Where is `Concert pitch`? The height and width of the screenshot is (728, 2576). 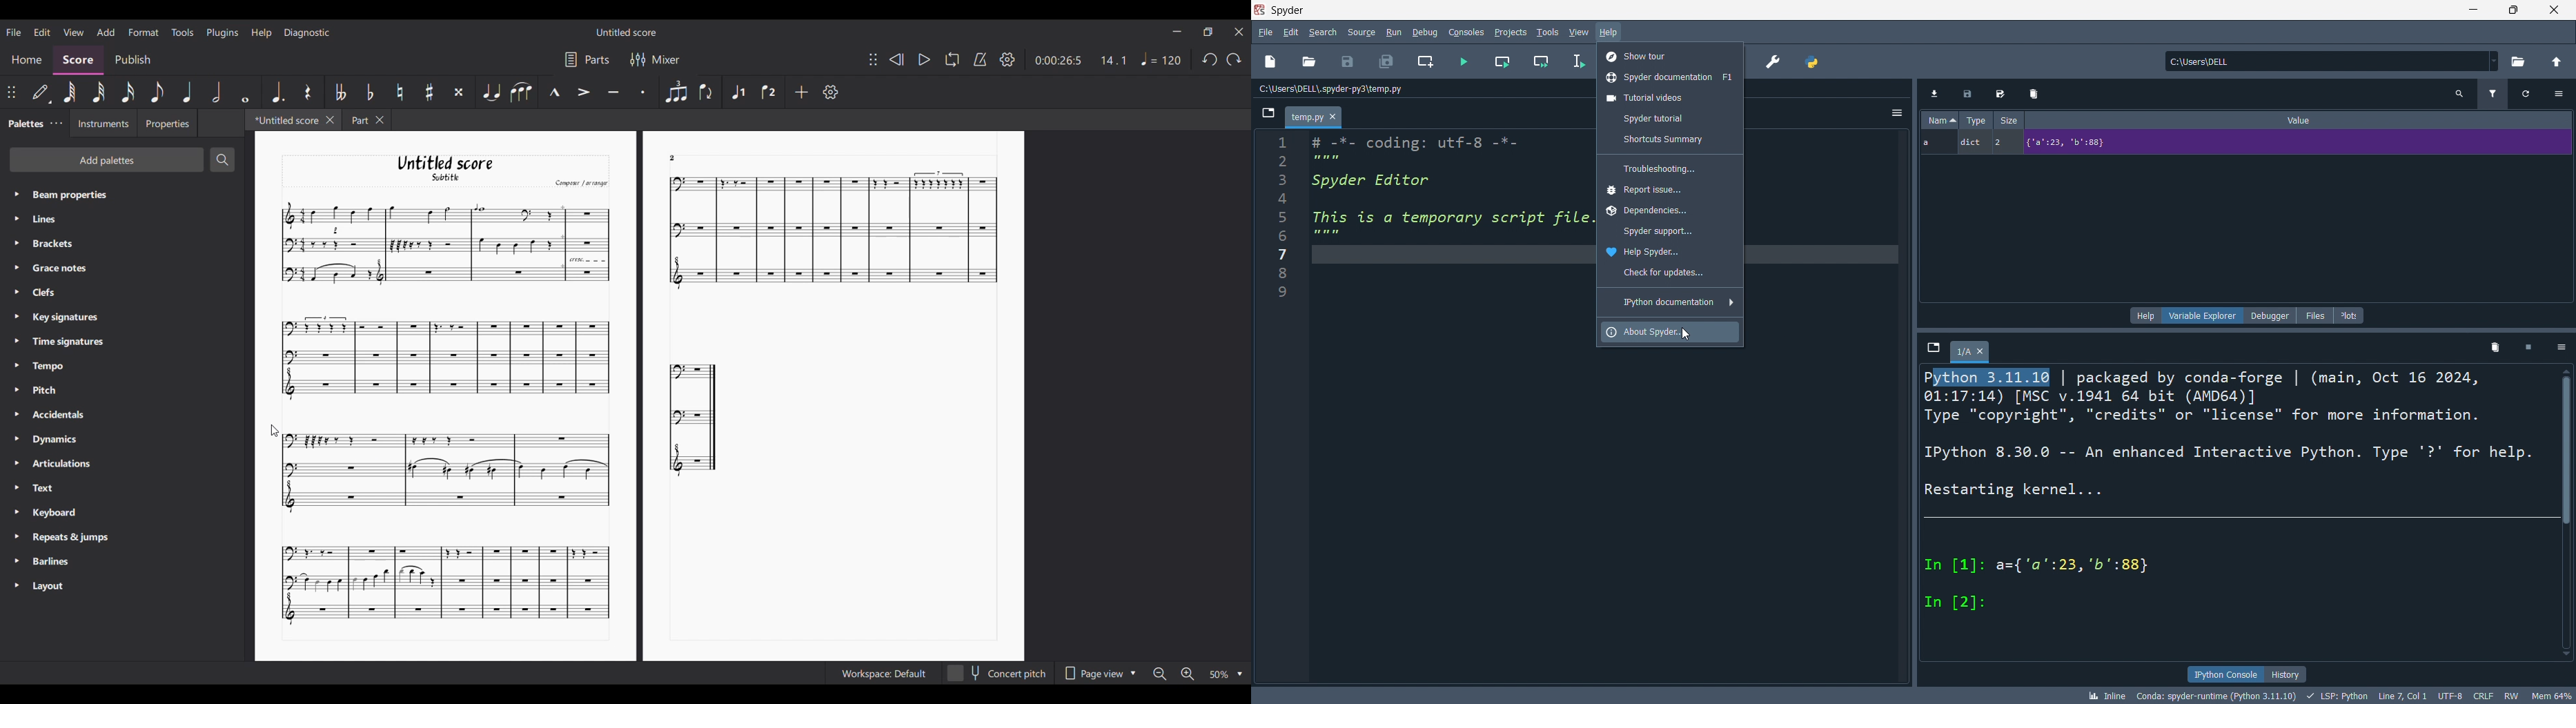 Concert pitch is located at coordinates (996, 673).